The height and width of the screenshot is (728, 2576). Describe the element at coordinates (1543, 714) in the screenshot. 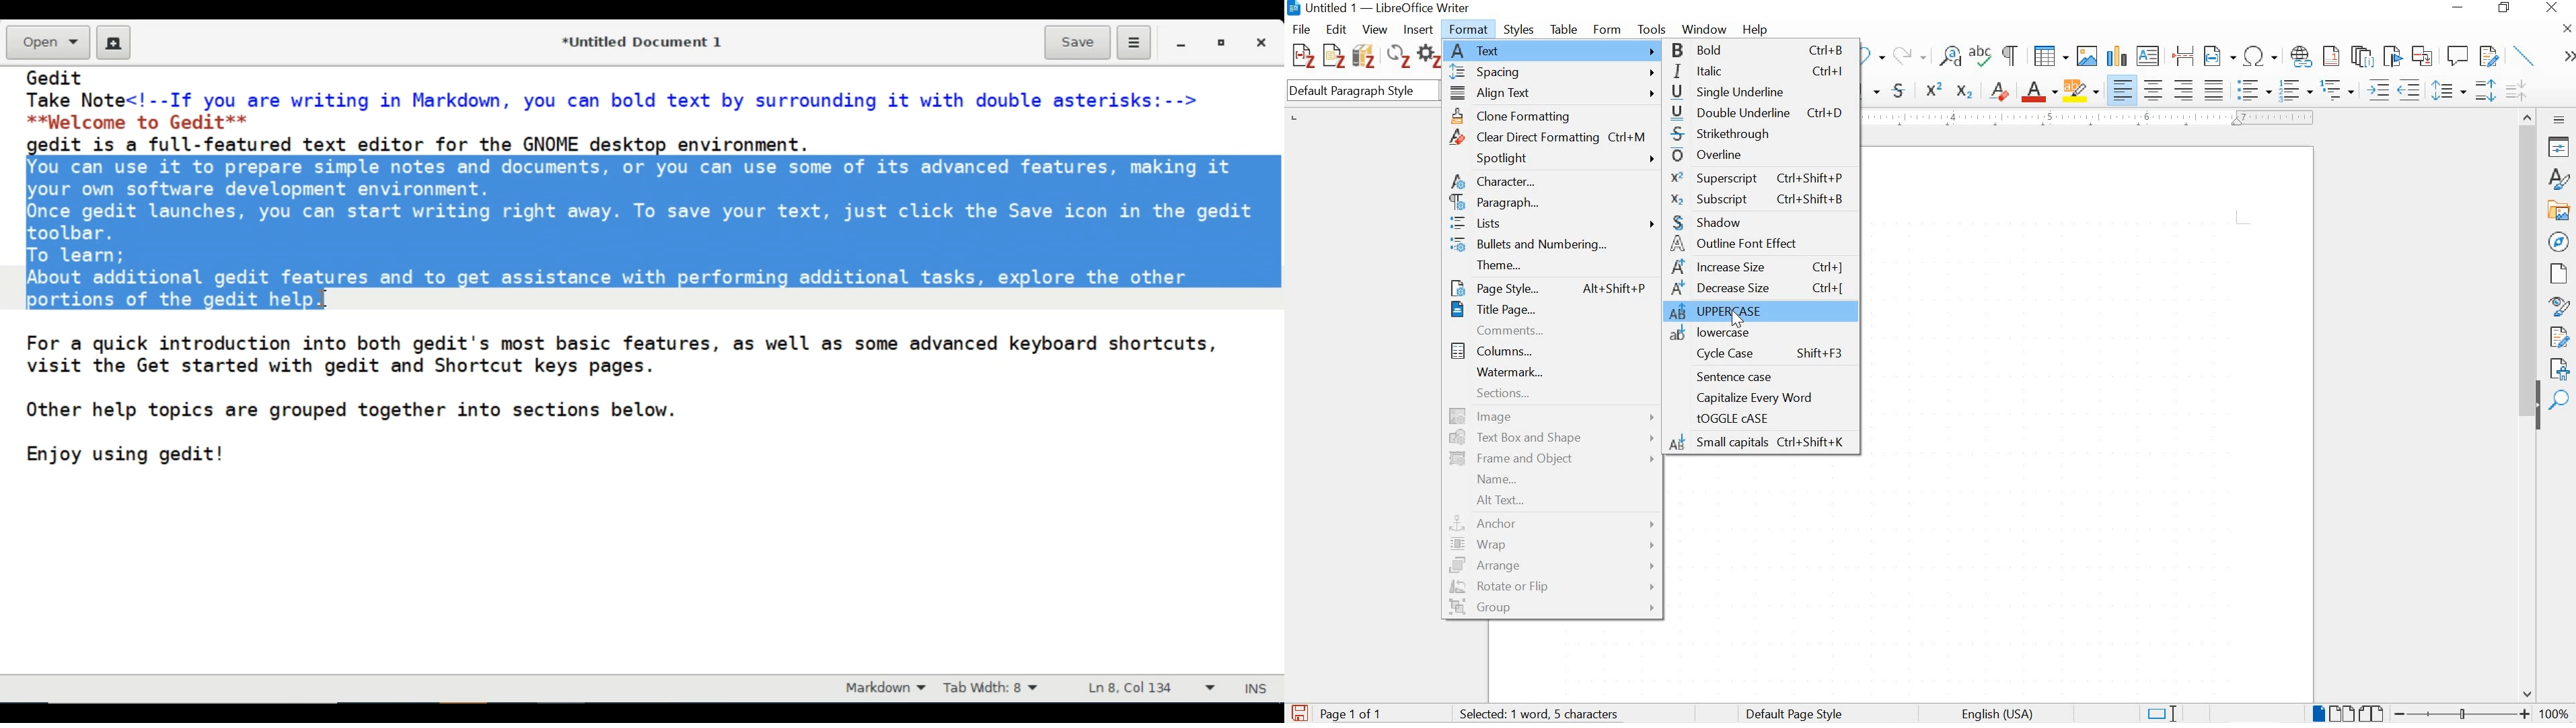

I see `1 word and 5 character` at that location.